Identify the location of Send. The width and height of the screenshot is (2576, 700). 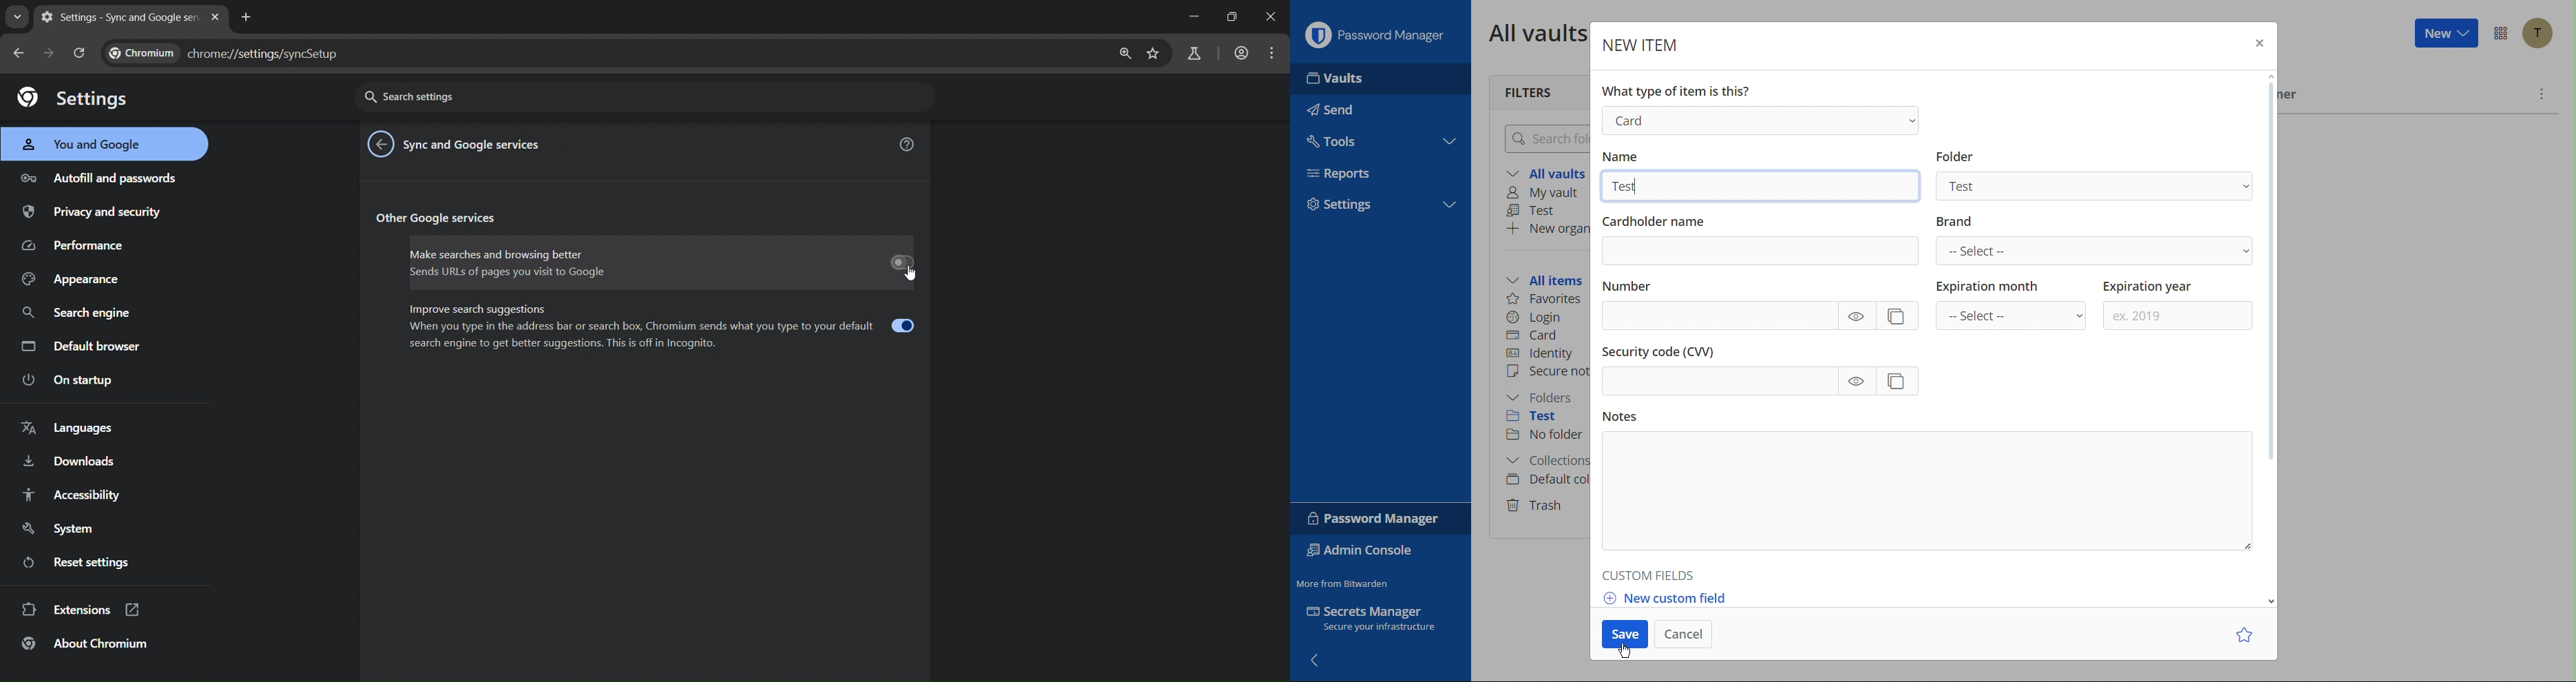
(1336, 112).